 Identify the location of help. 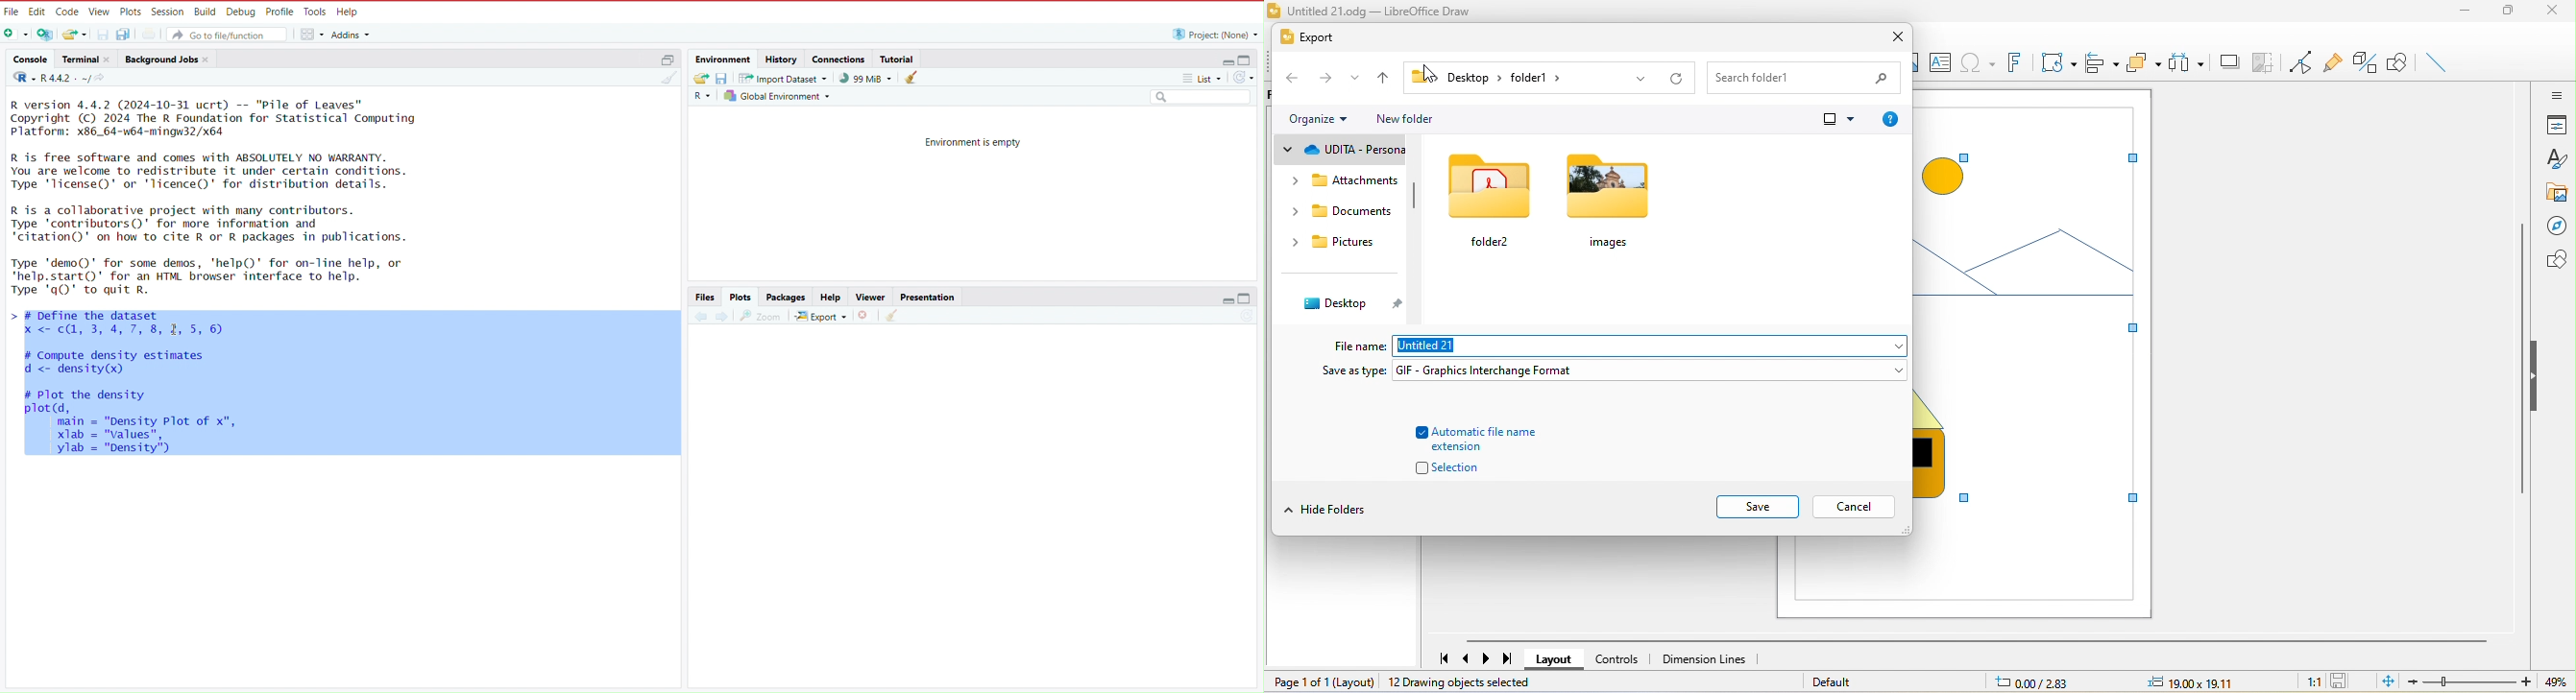
(350, 11).